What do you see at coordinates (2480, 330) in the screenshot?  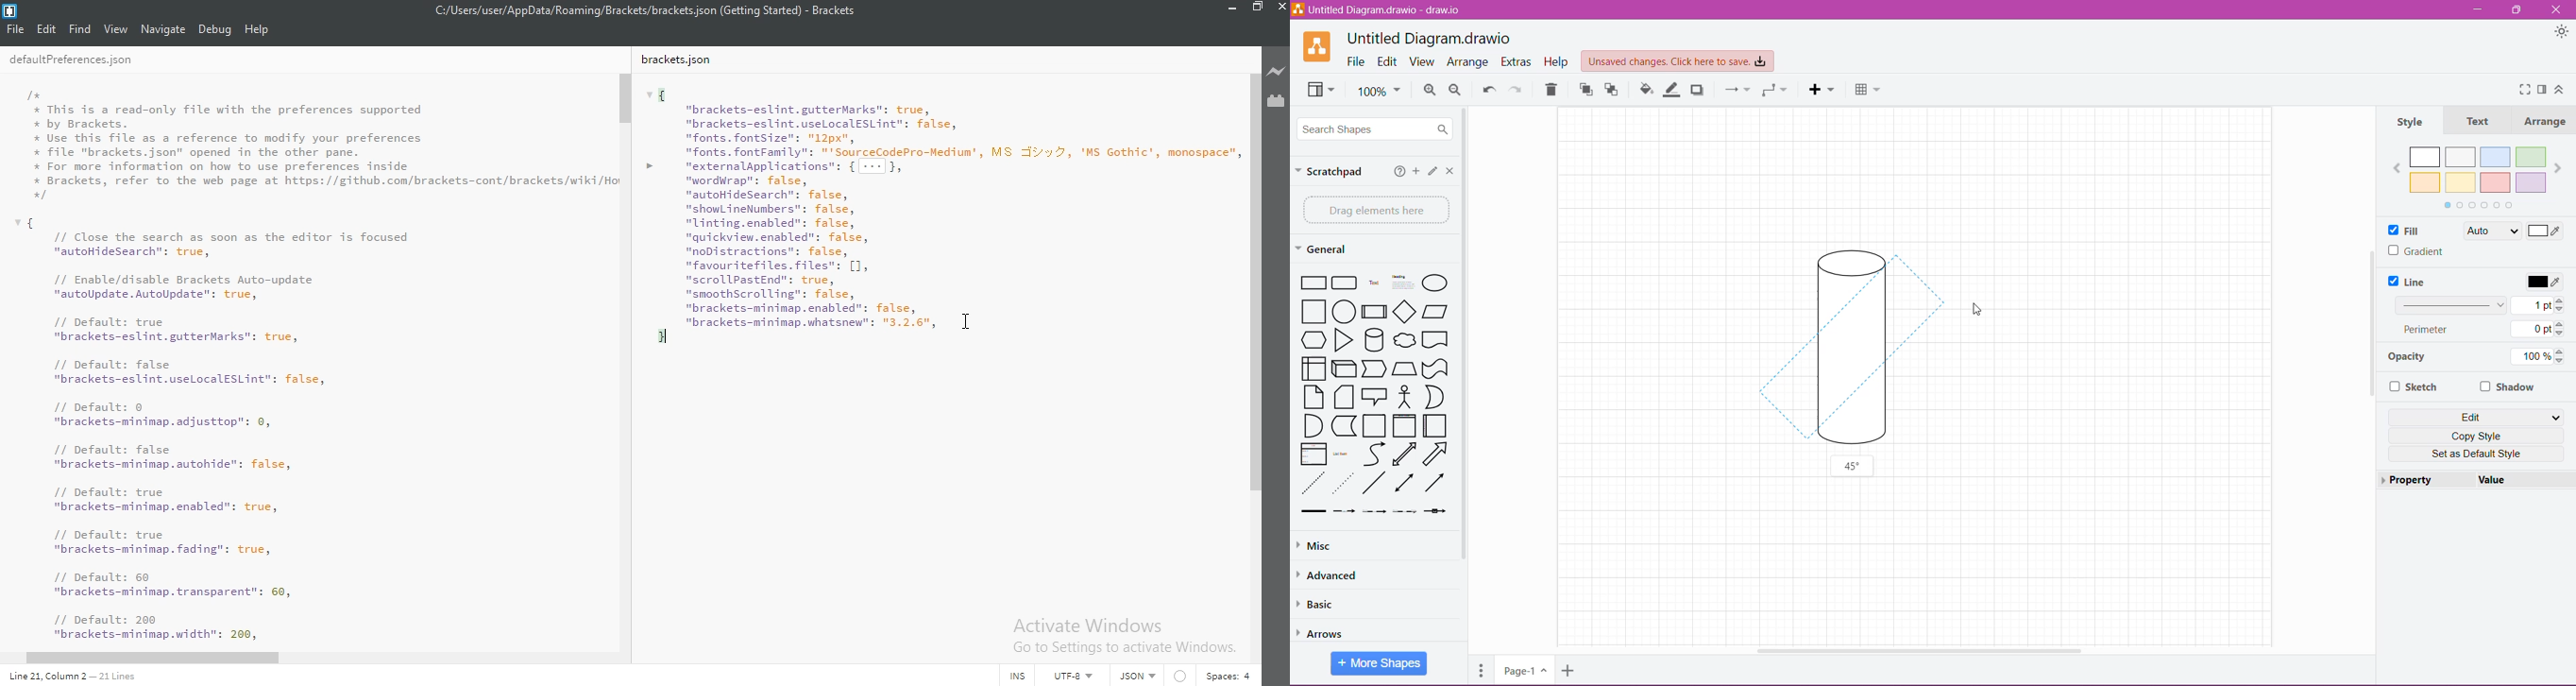 I see `Set Line Perimeter` at bounding box center [2480, 330].